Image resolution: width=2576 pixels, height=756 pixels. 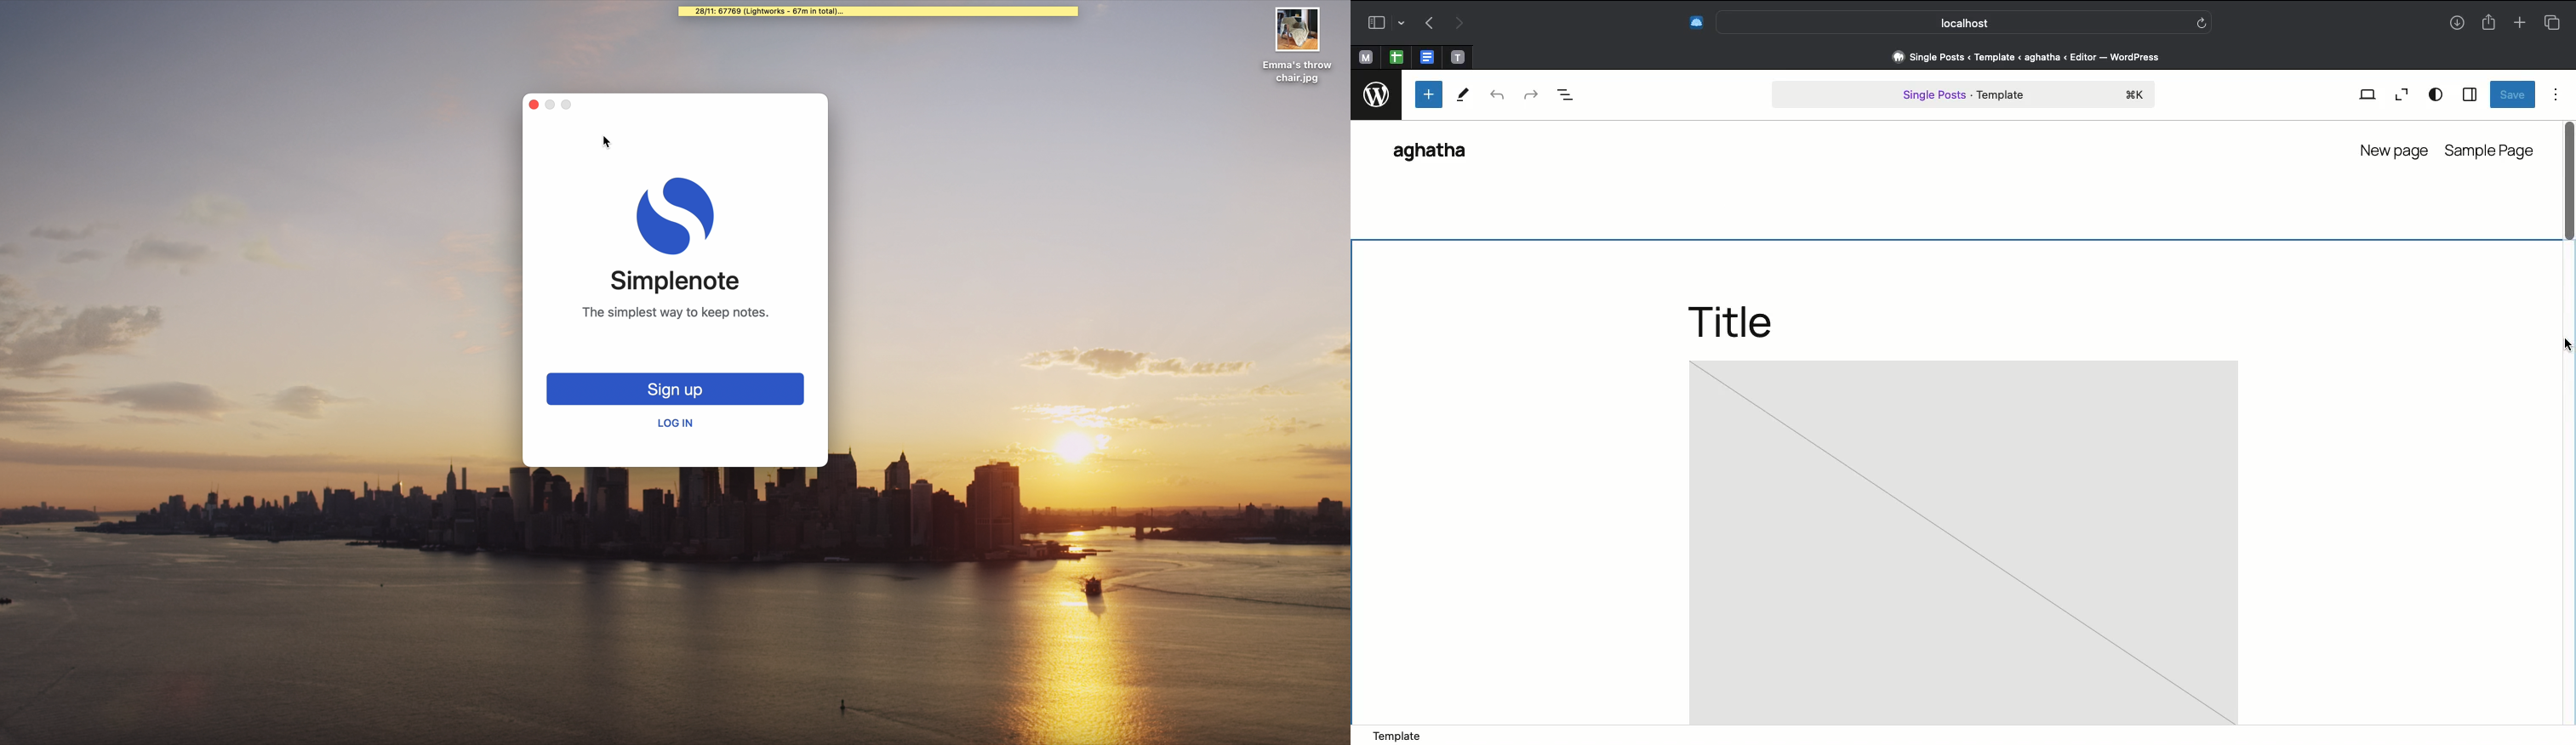 What do you see at coordinates (1091, 280) in the screenshot?
I see `background` at bounding box center [1091, 280].